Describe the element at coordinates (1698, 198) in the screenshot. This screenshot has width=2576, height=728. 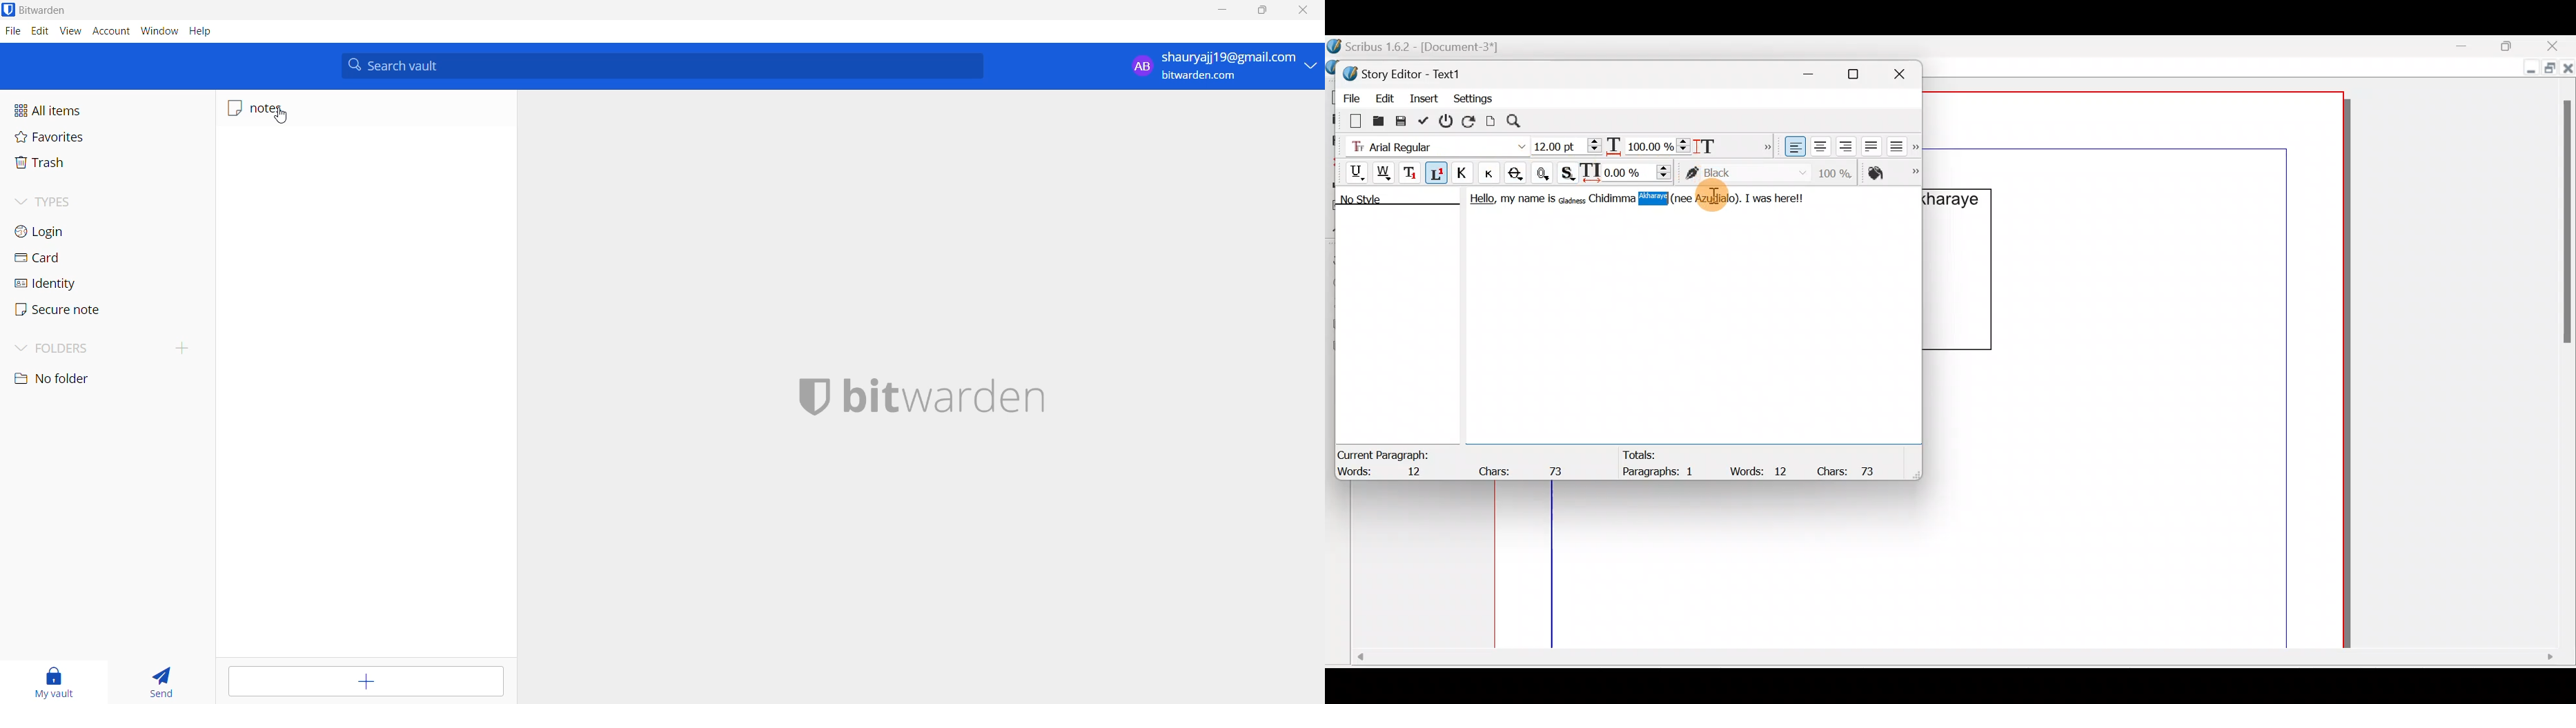
I see `(nee` at that location.